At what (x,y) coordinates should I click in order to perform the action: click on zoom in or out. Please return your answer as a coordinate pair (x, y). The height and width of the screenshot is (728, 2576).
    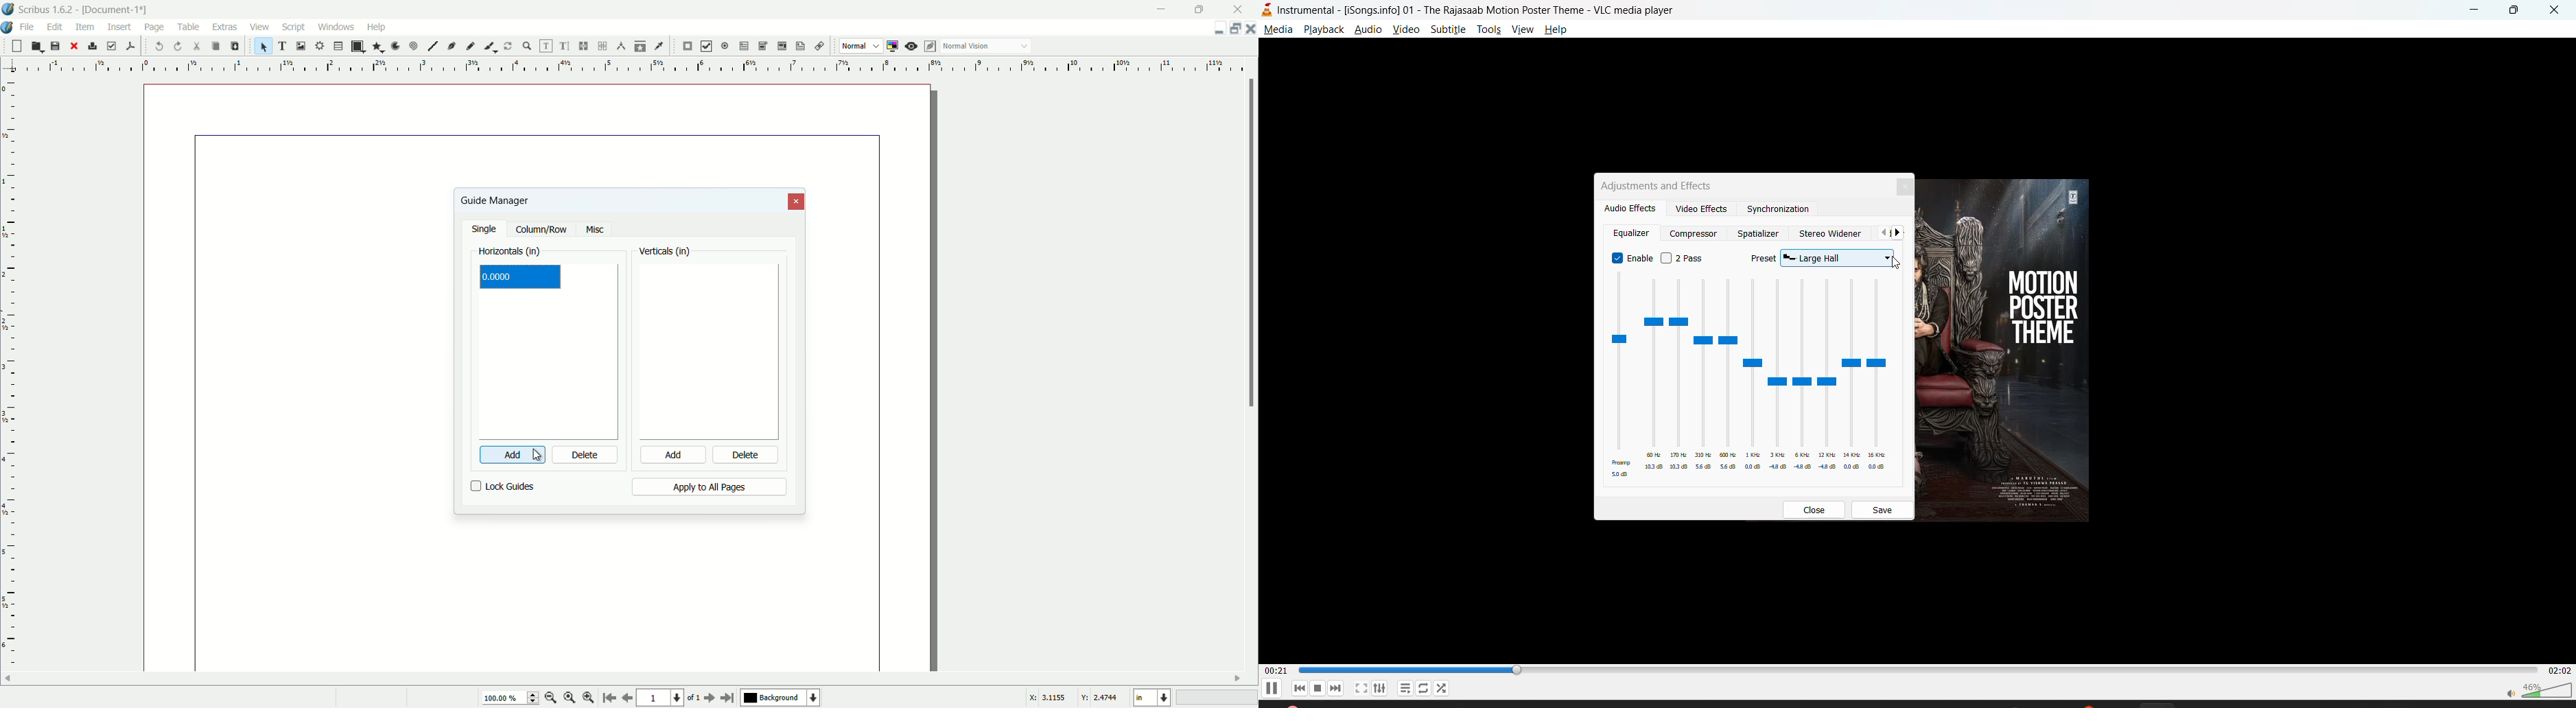
    Looking at the image, I should click on (527, 45).